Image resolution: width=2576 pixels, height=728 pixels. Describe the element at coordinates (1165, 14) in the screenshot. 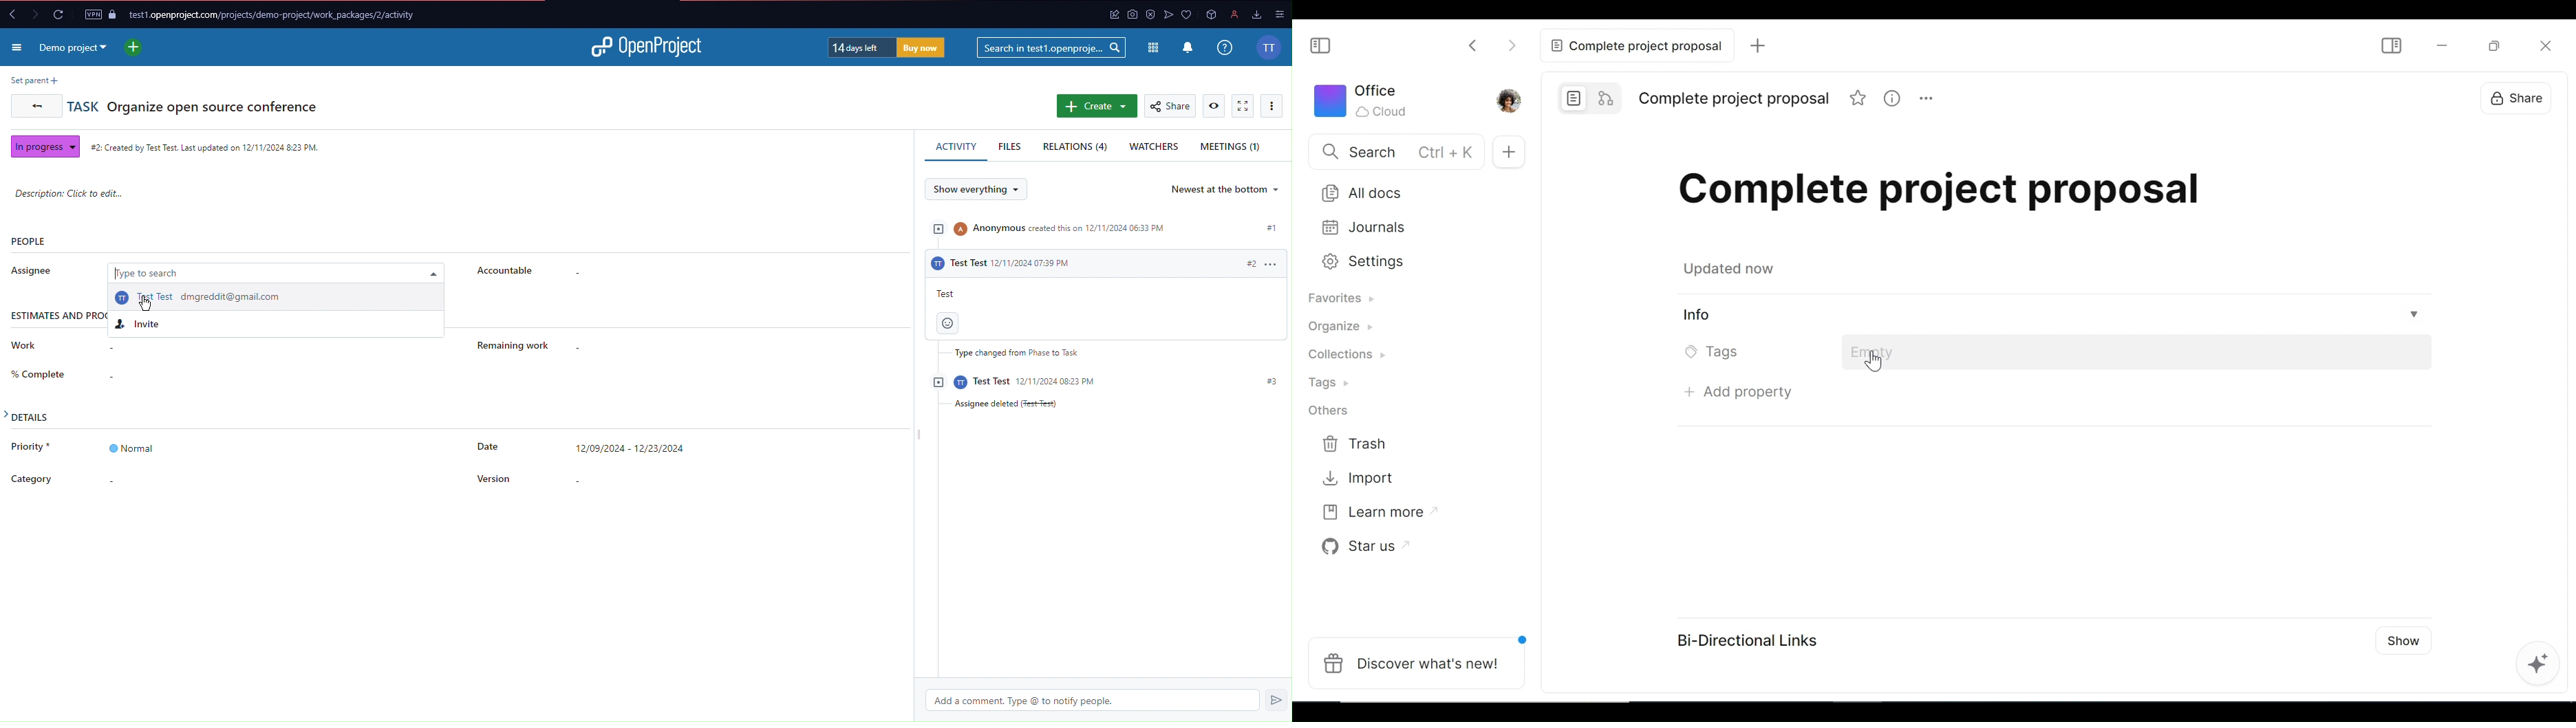

I see `app icon` at that location.